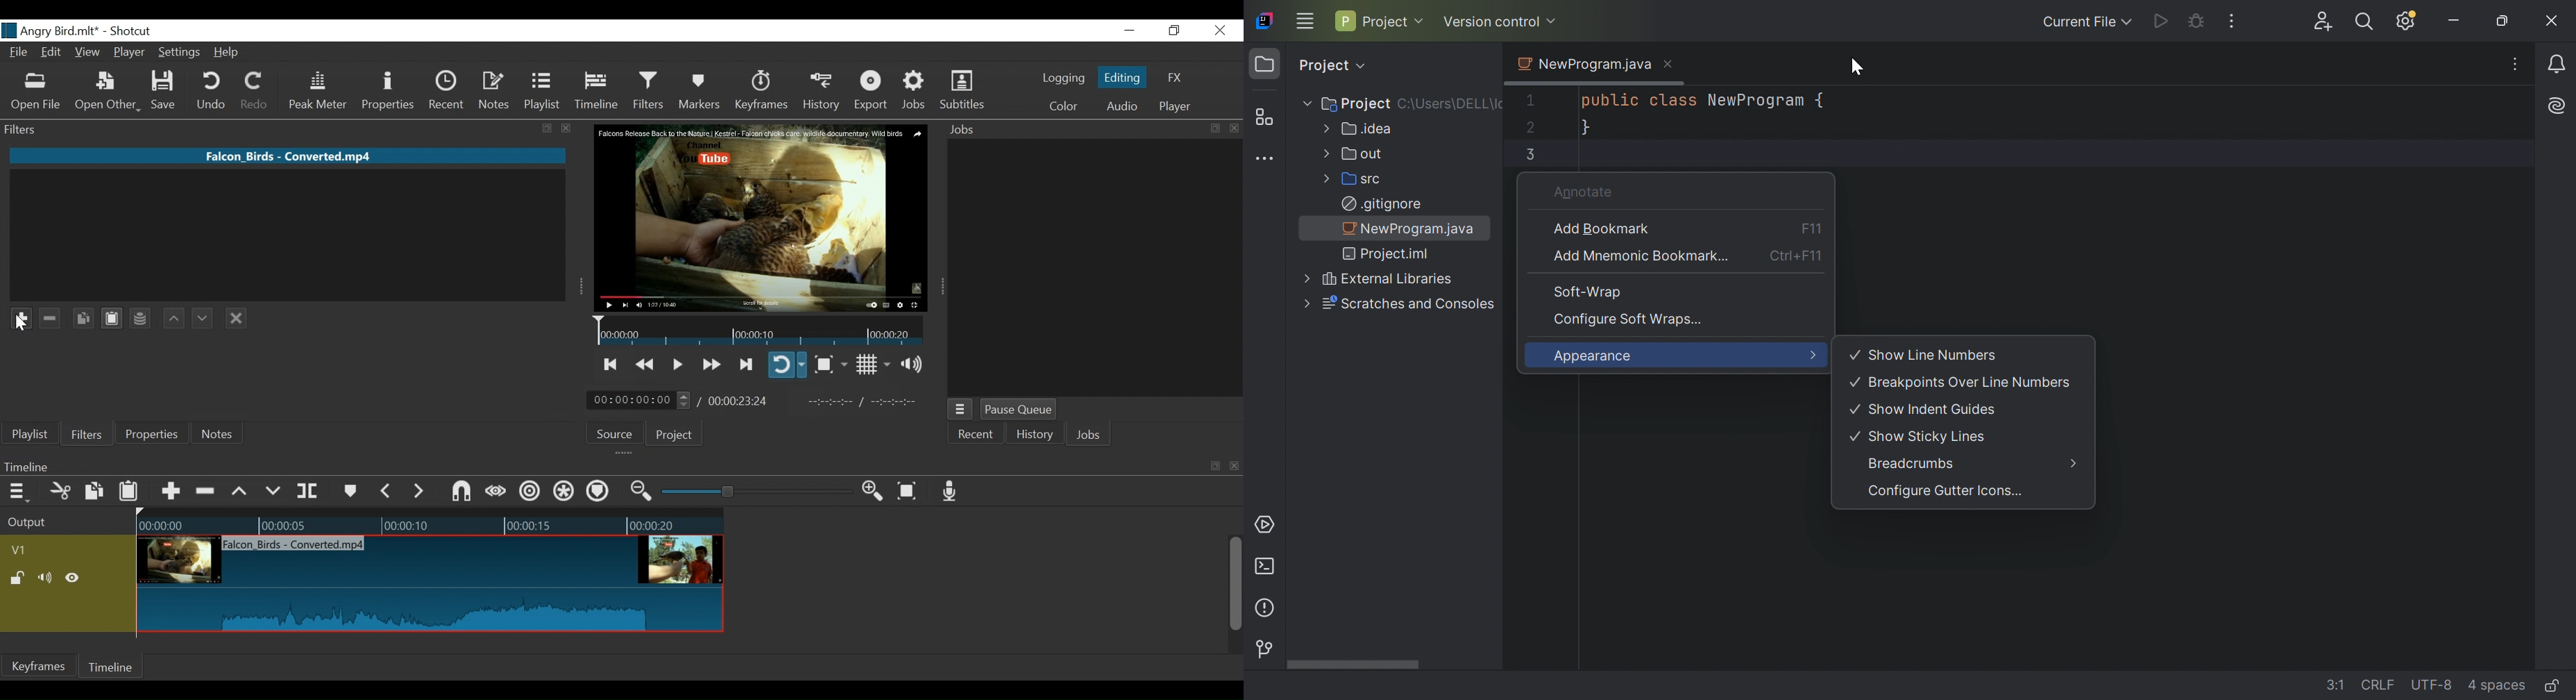  What do you see at coordinates (1552, 21) in the screenshot?
I see `Drop Down` at bounding box center [1552, 21].